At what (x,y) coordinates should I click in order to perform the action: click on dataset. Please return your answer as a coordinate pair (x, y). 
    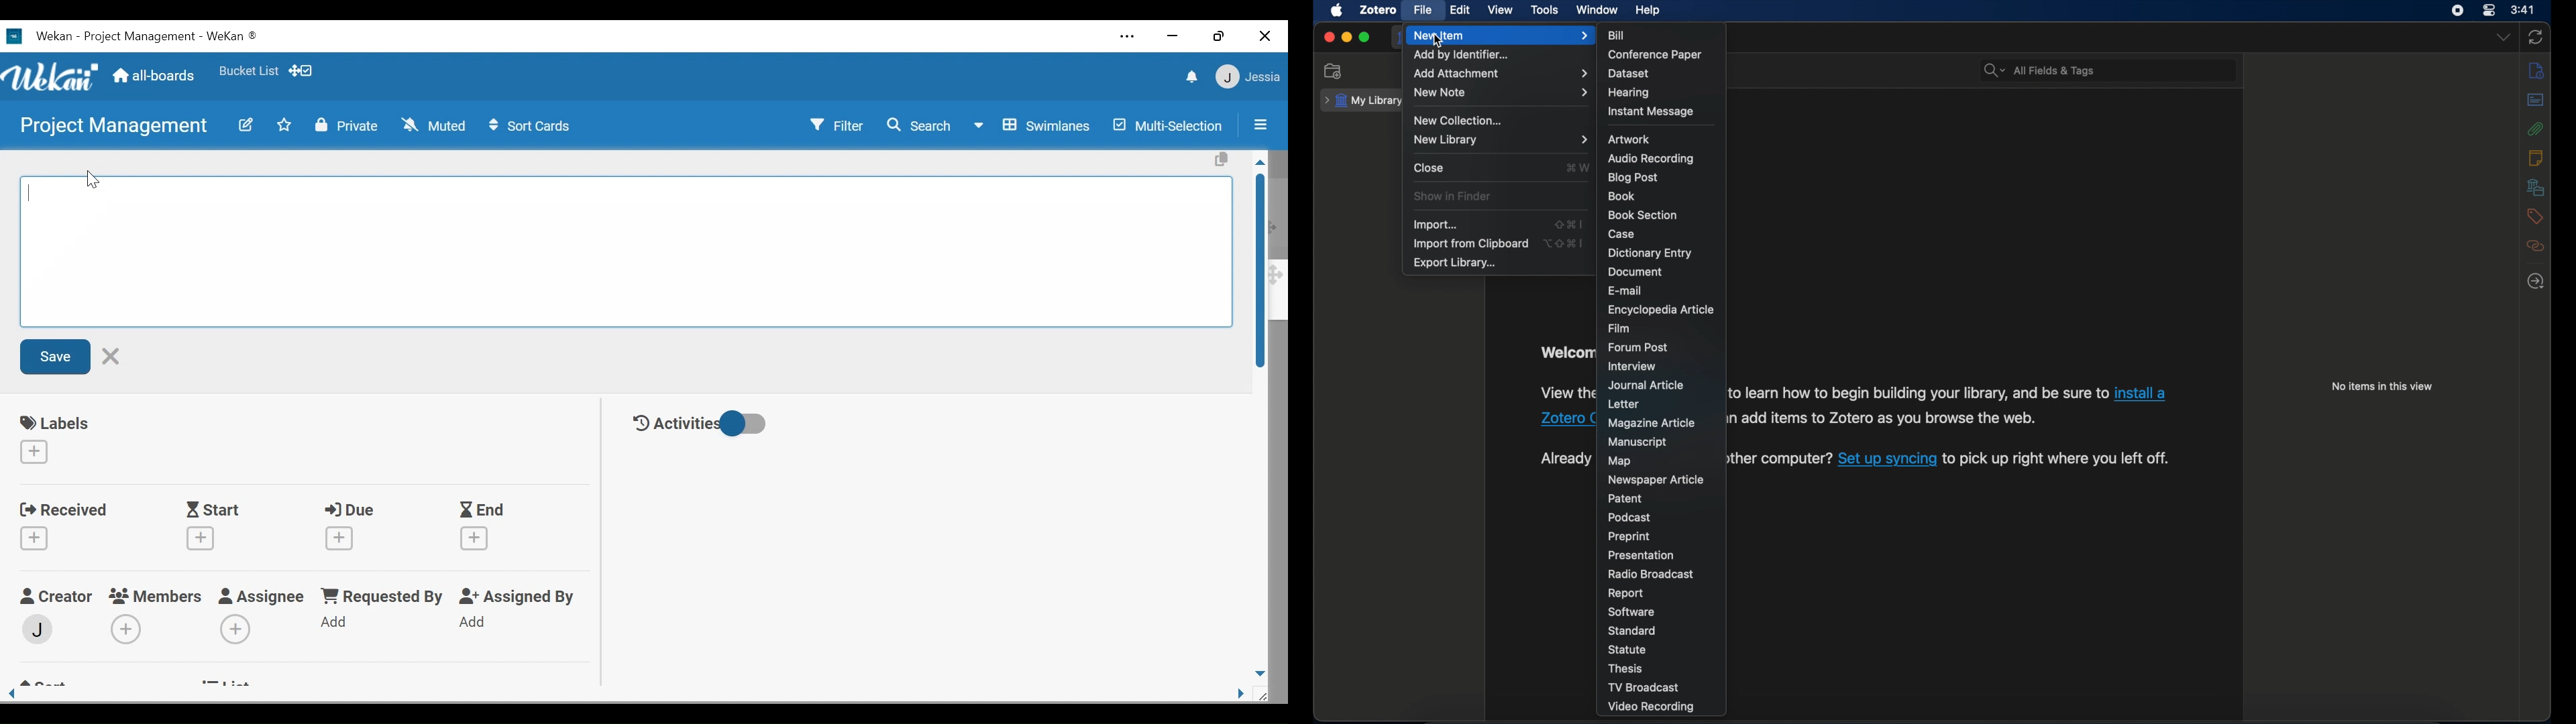
    Looking at the image, I should click on (1627, 74).